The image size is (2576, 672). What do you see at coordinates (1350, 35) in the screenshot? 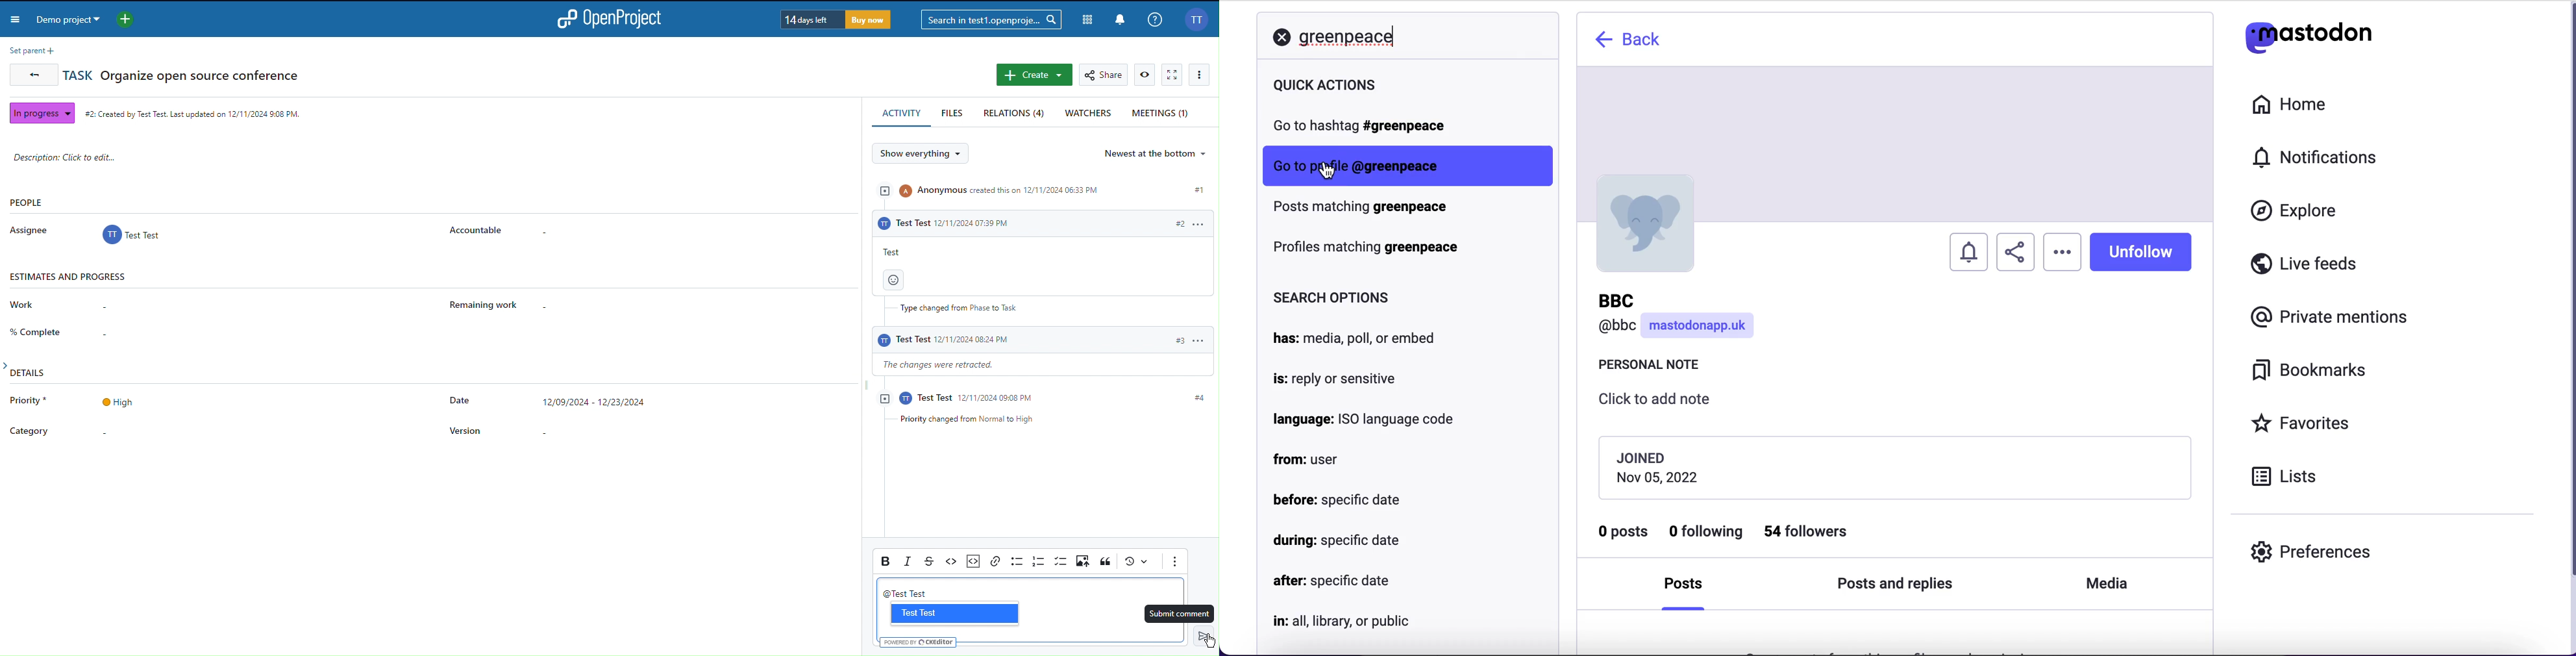
I see `greenpeace` at bounding box center [1350, 35].